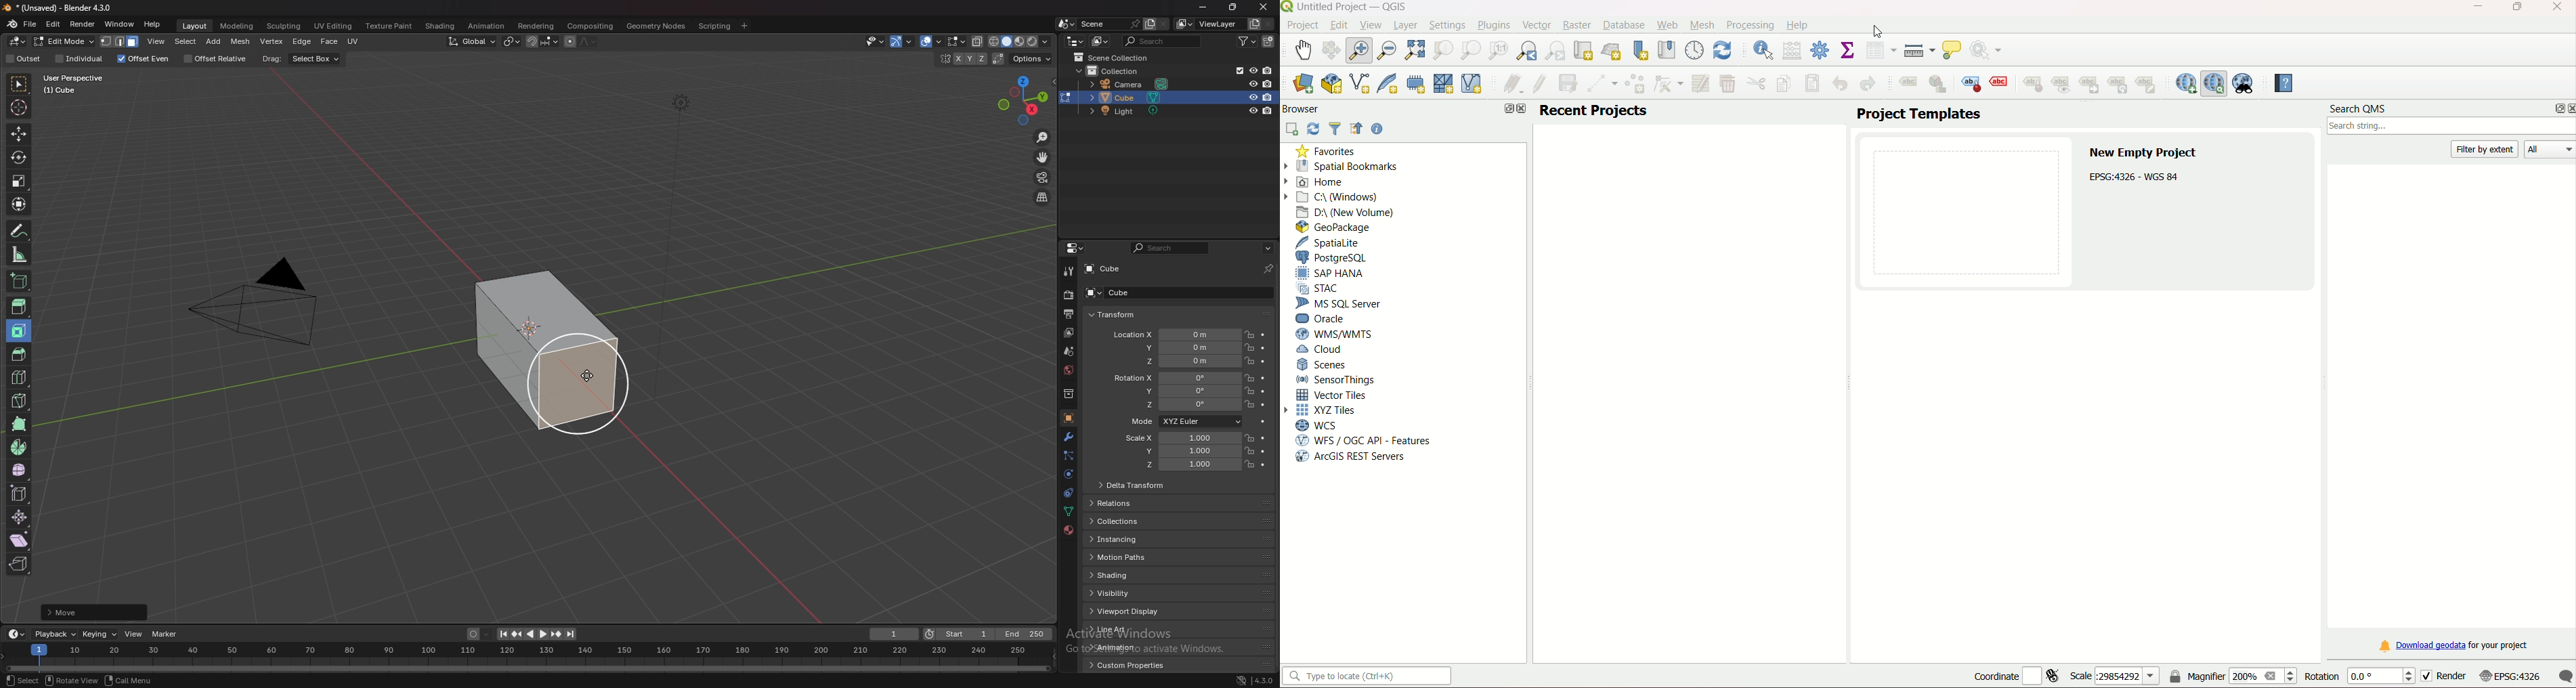 This screenshot has height=700, width=2576. I want to click on new 3D map view, so click(1613, 50).